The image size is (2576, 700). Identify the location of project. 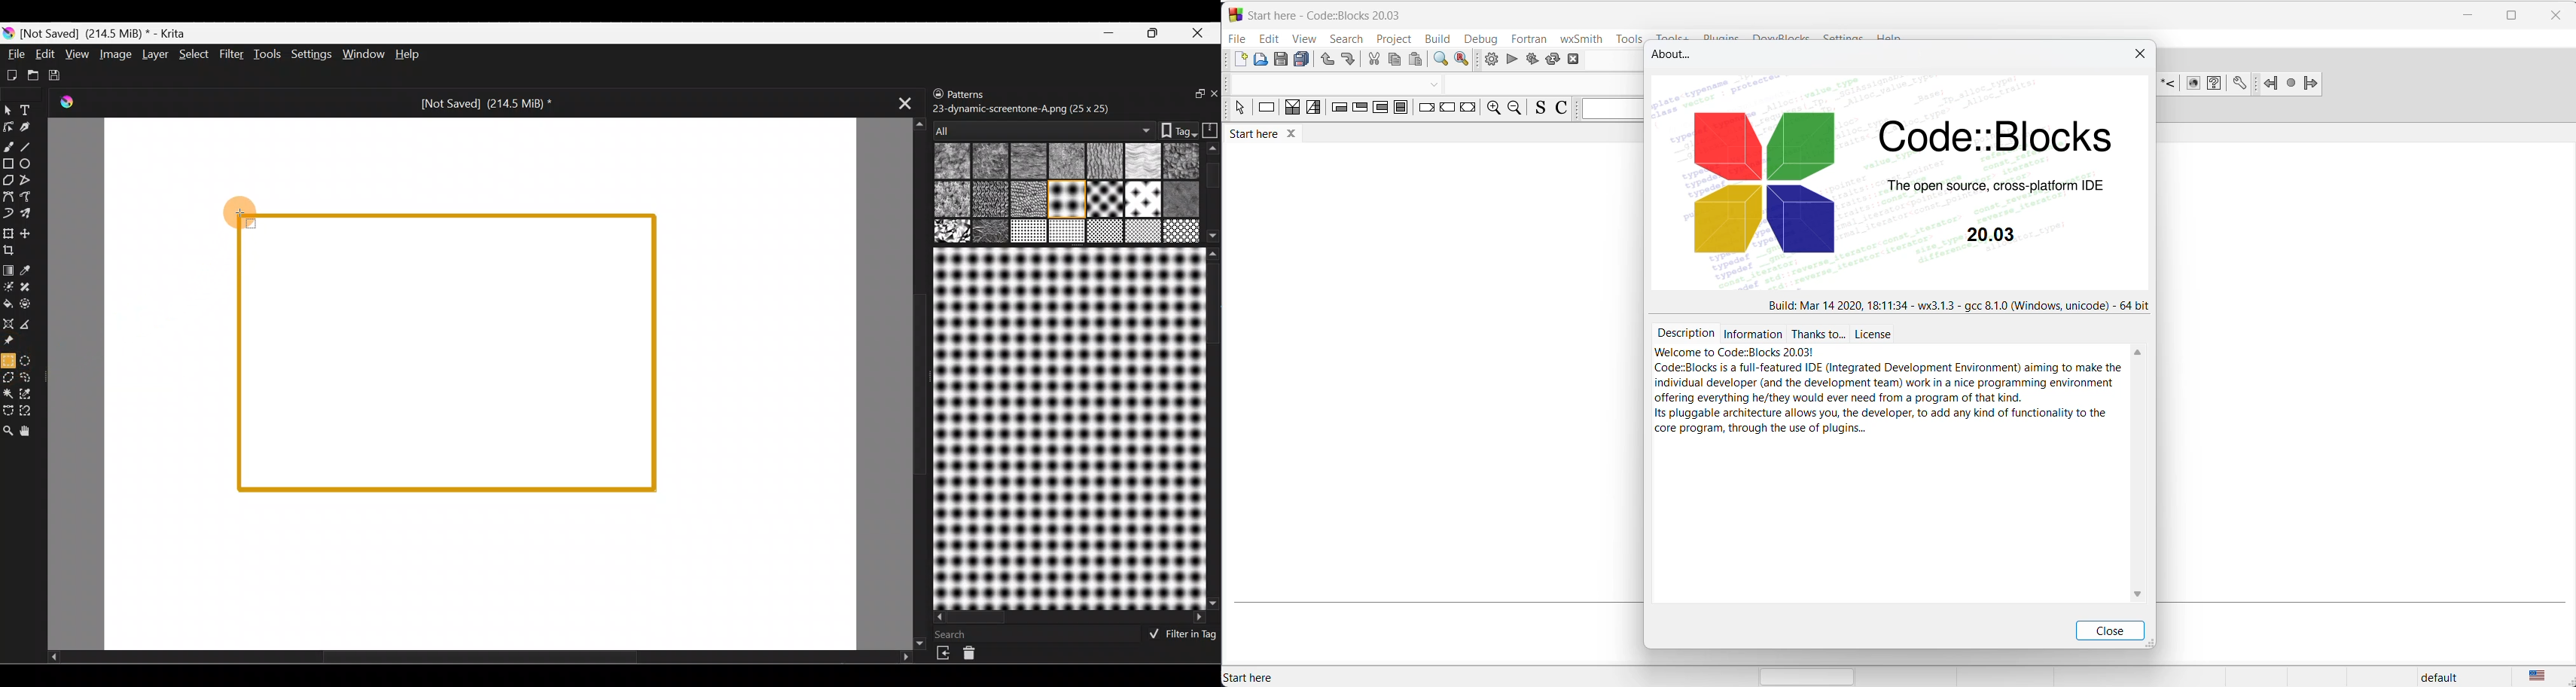
(1394, 39).